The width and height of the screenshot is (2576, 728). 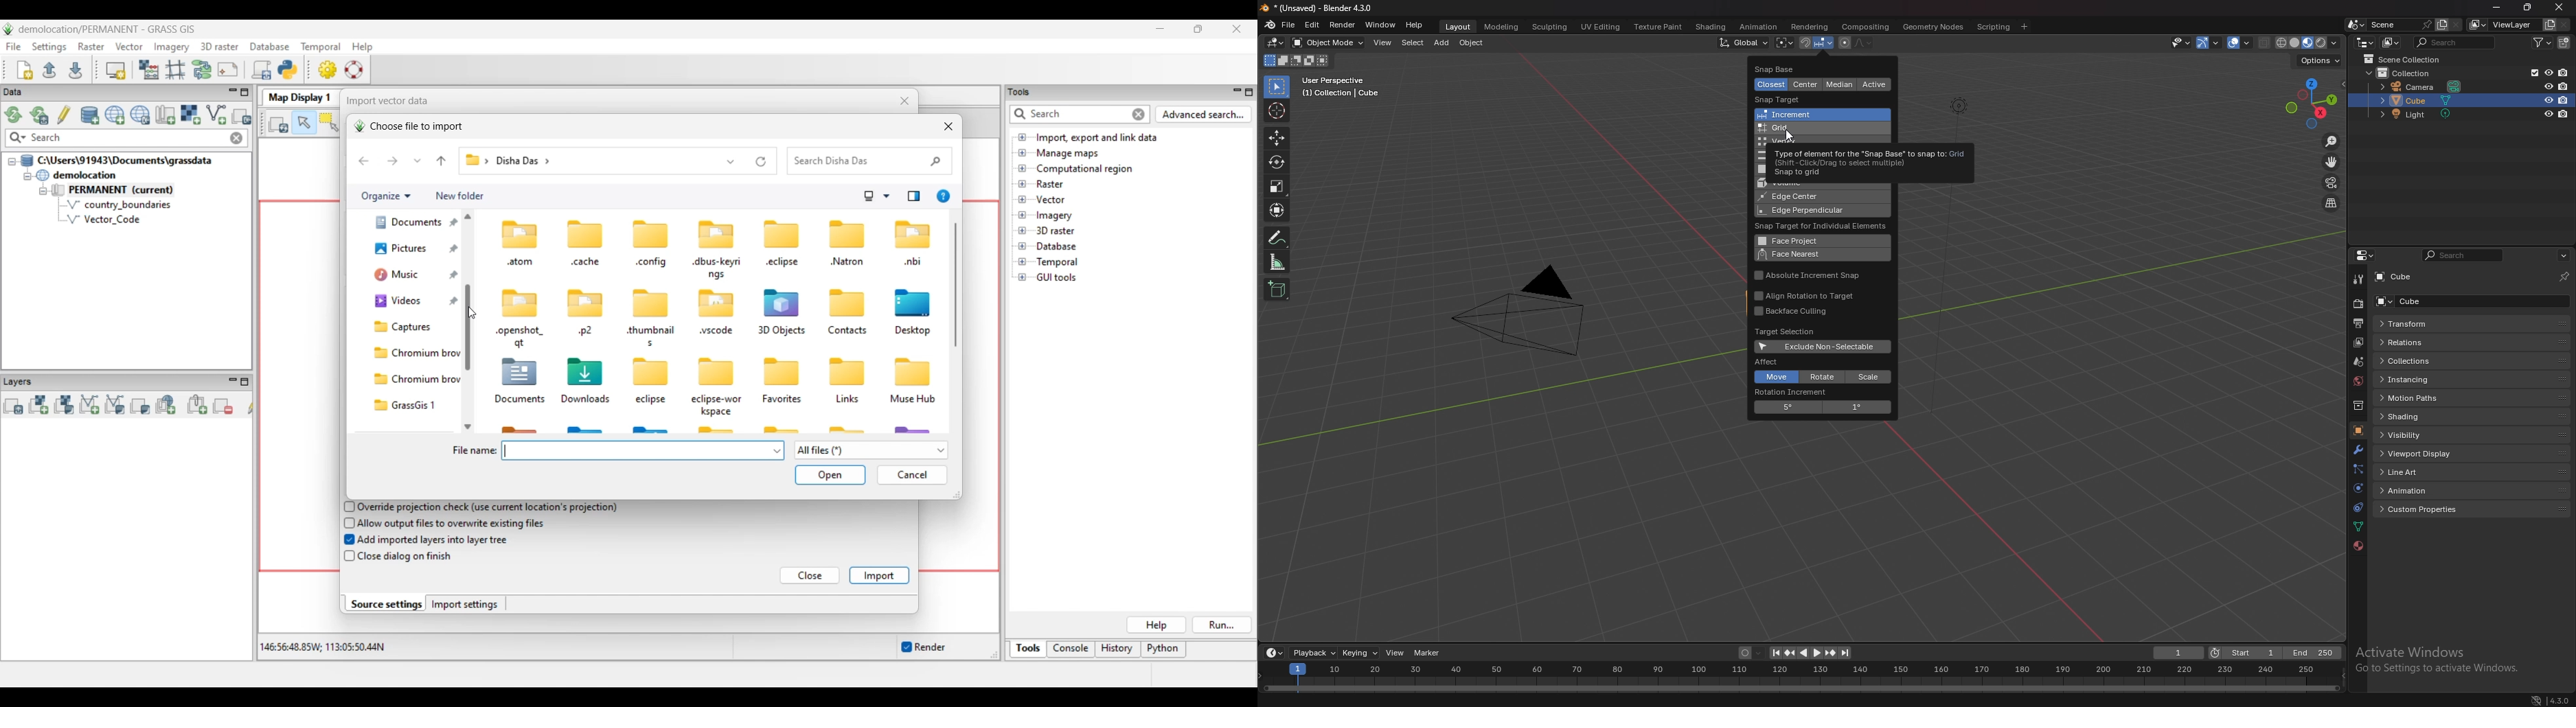 What do you see at coordinates (2564, 86) in the screenshot?
I see `disable in renders` at bounding box center [2564, 86].